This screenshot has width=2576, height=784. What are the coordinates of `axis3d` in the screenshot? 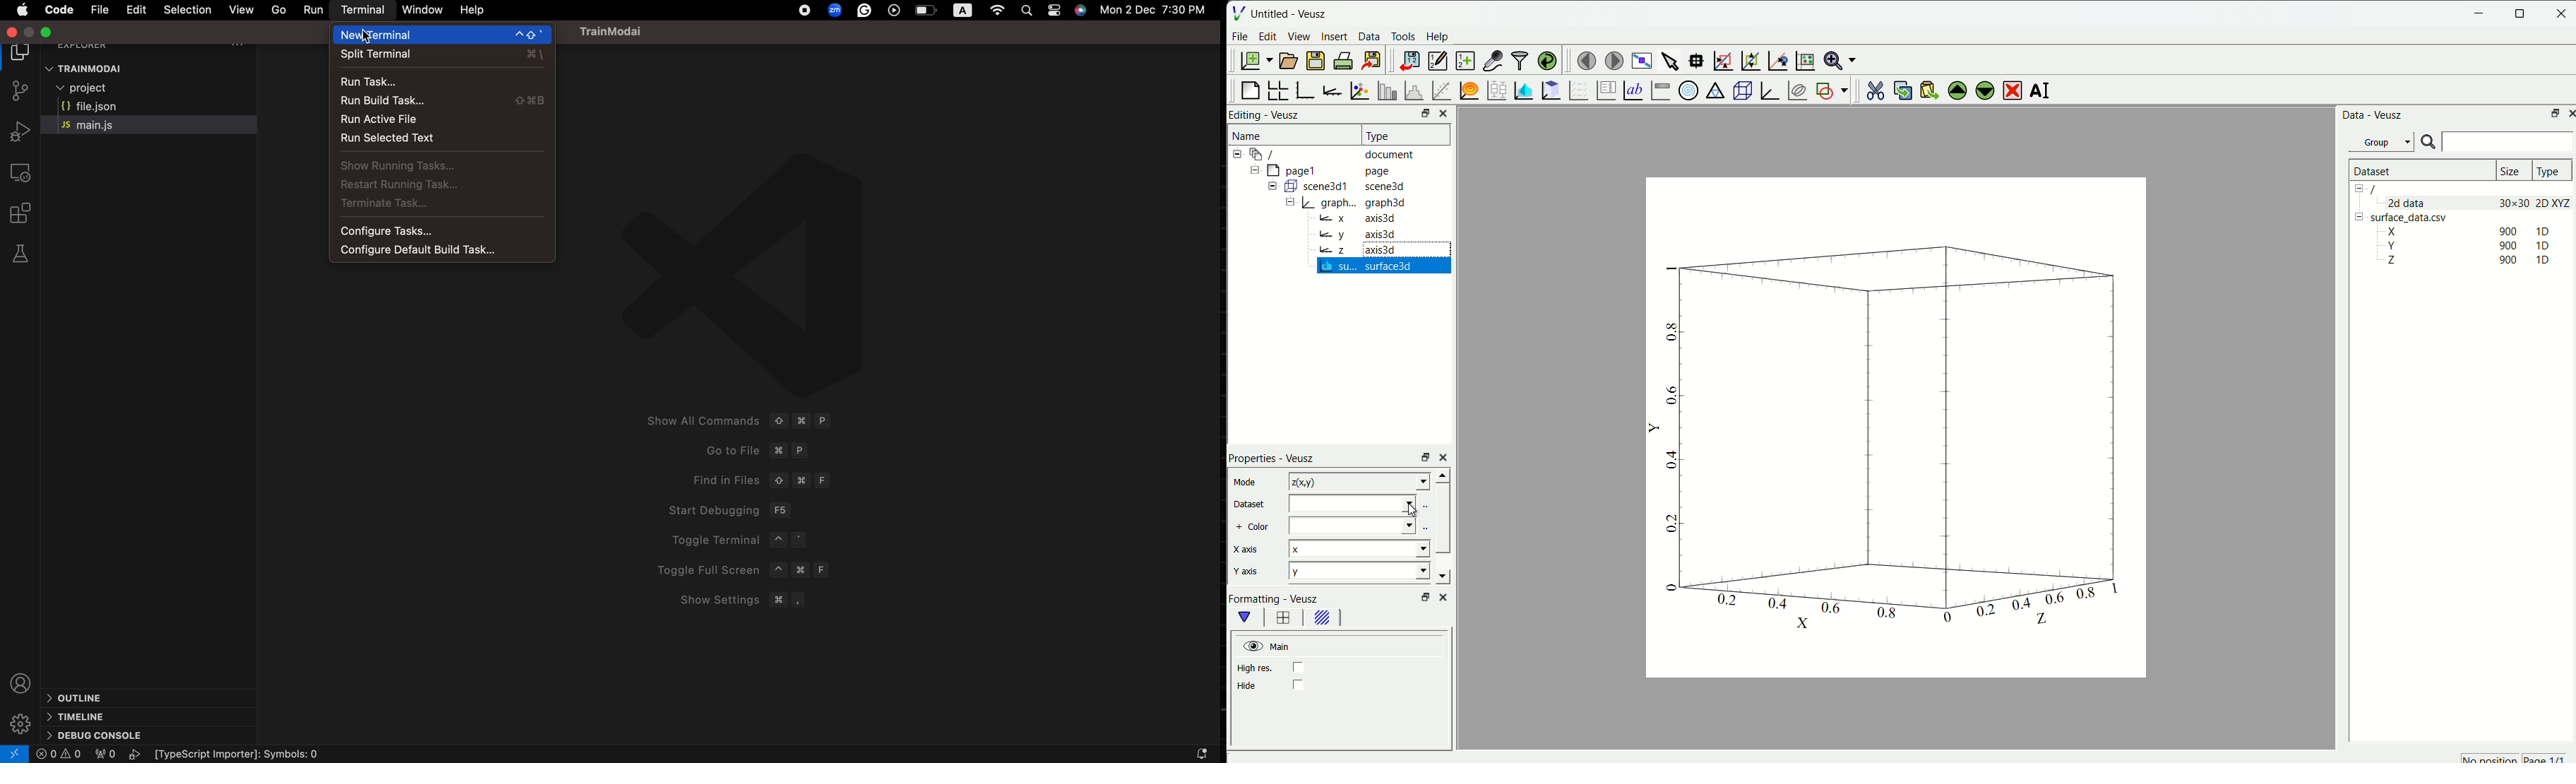 It's located at (1380, 219).